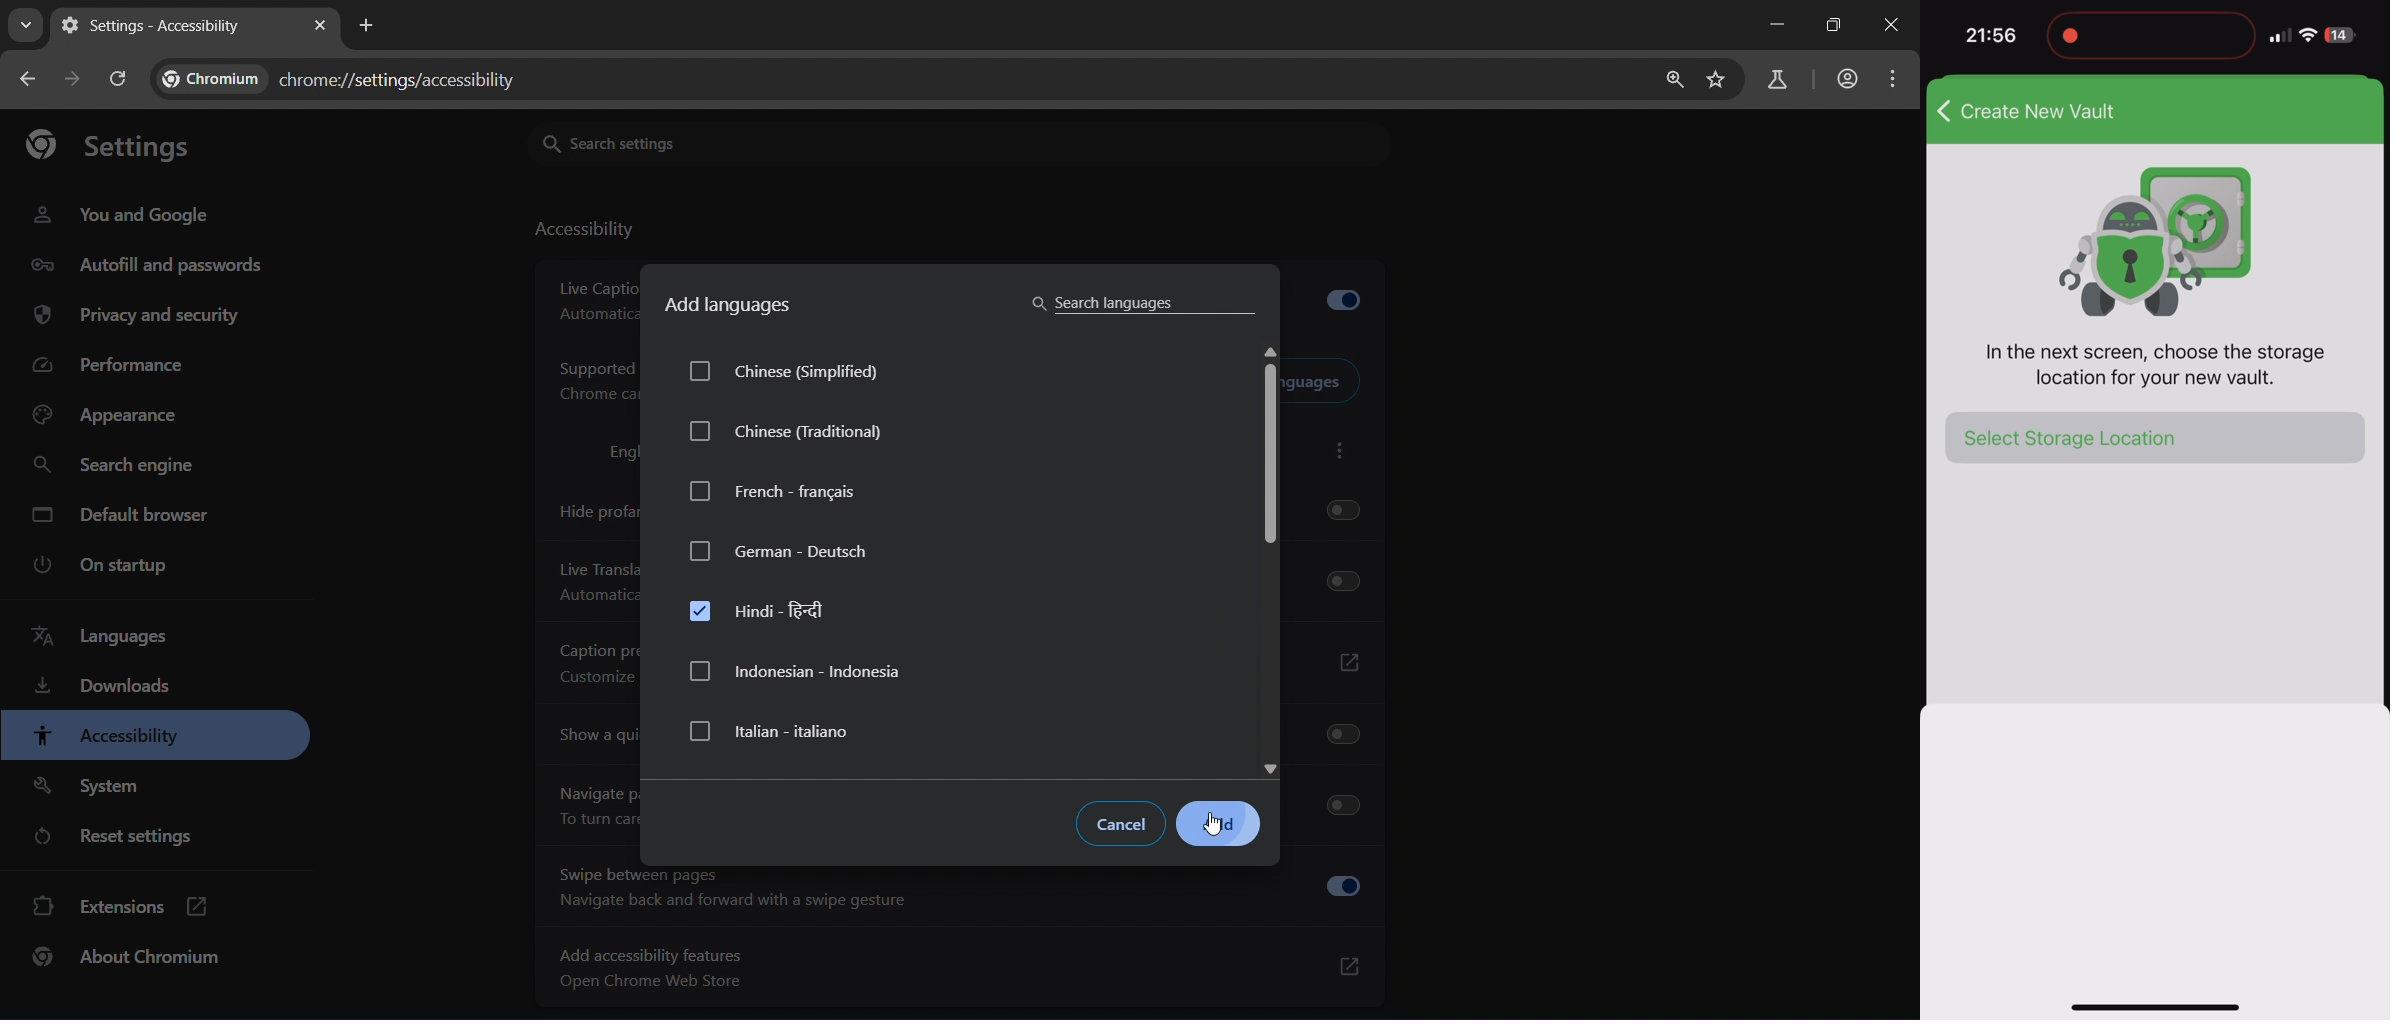 This screenshot has width=2408, height=1036. I want to click on chrome://settings/accessibility, so click(401, 76).